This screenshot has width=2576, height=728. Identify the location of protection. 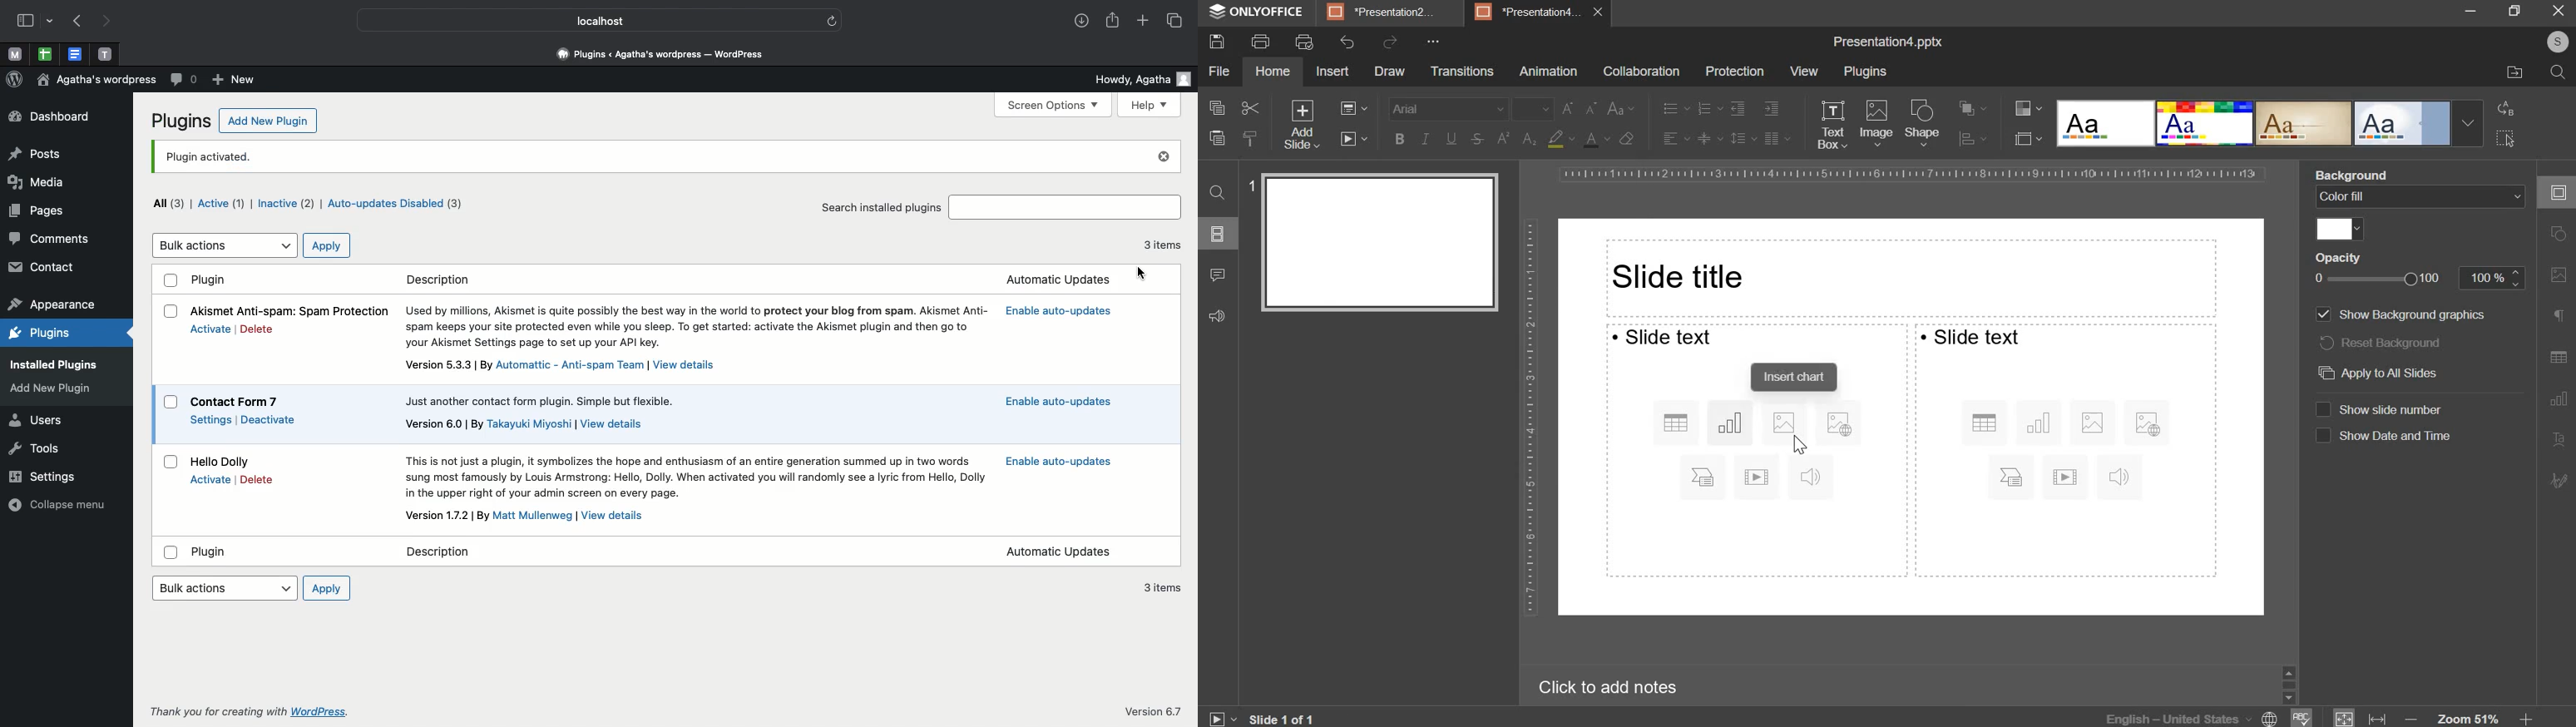
(1736, 71).